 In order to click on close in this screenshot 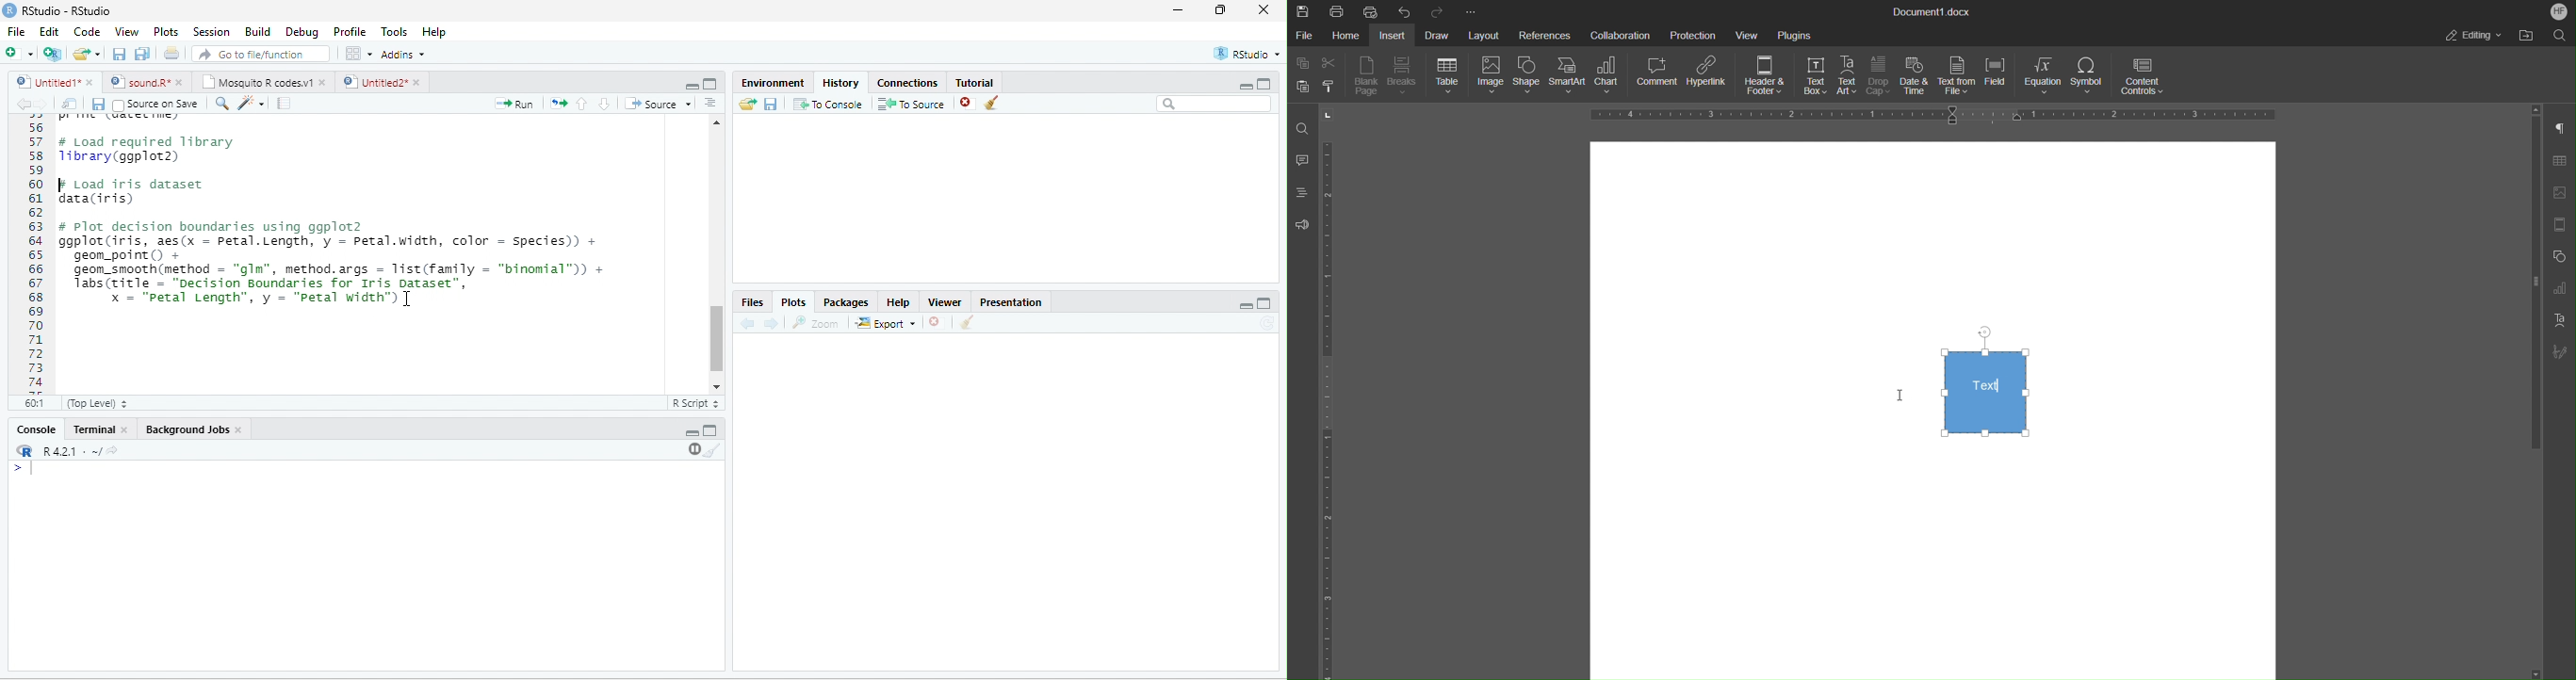, I will do `click(181, 83)`.